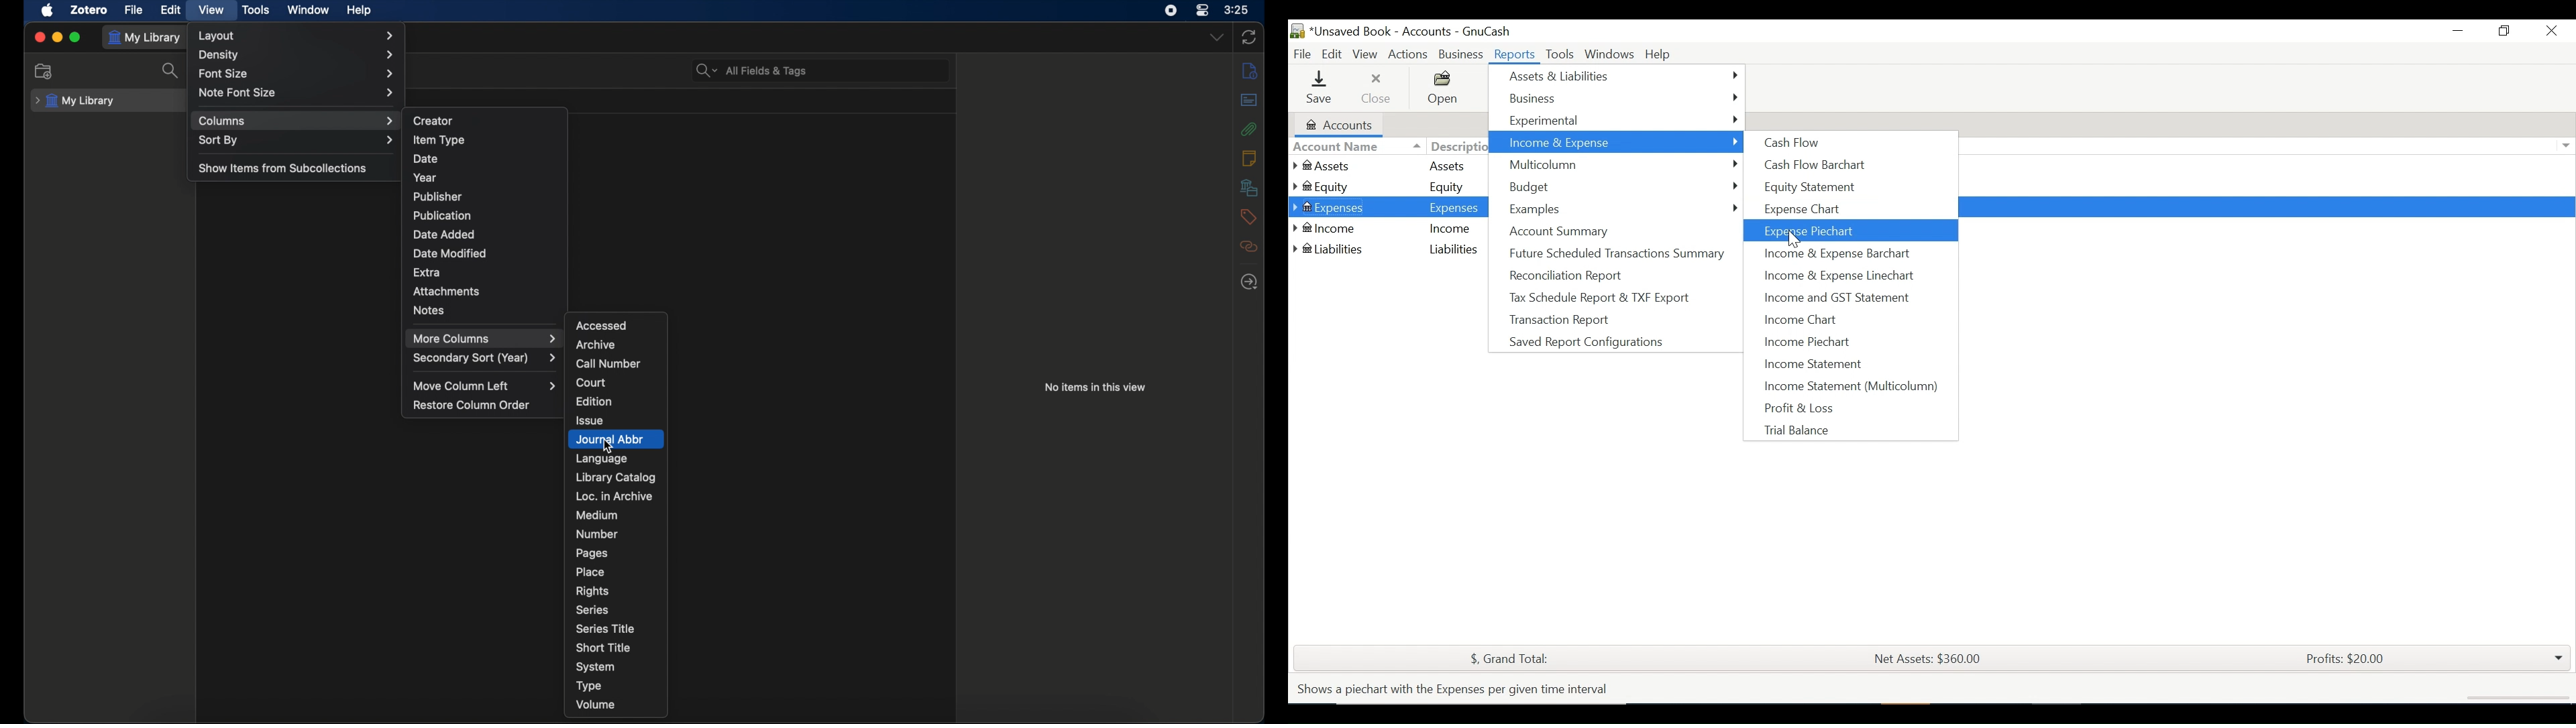 The image size is (2576, 728). What do you see at coordinates (438, 196) in the screenshot?
I see `publisher` at bounding box center [438, 196].